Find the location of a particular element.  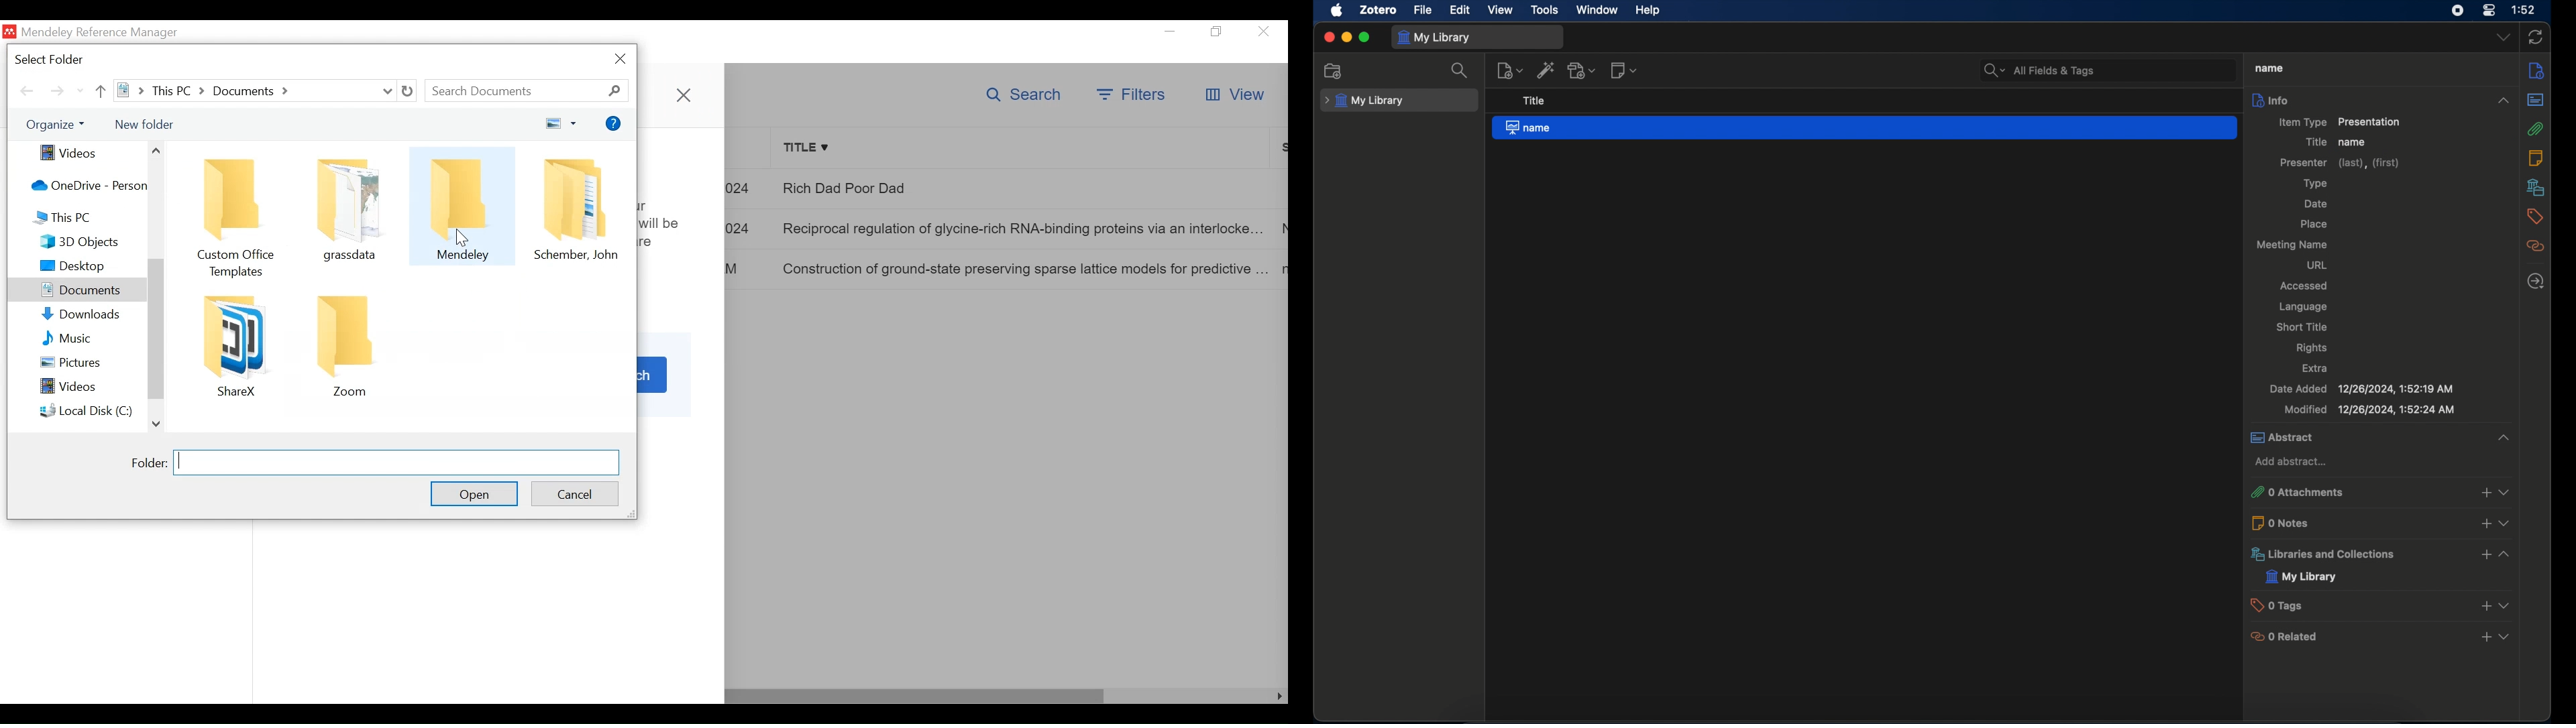

place is located at coordinates (2313, 224).